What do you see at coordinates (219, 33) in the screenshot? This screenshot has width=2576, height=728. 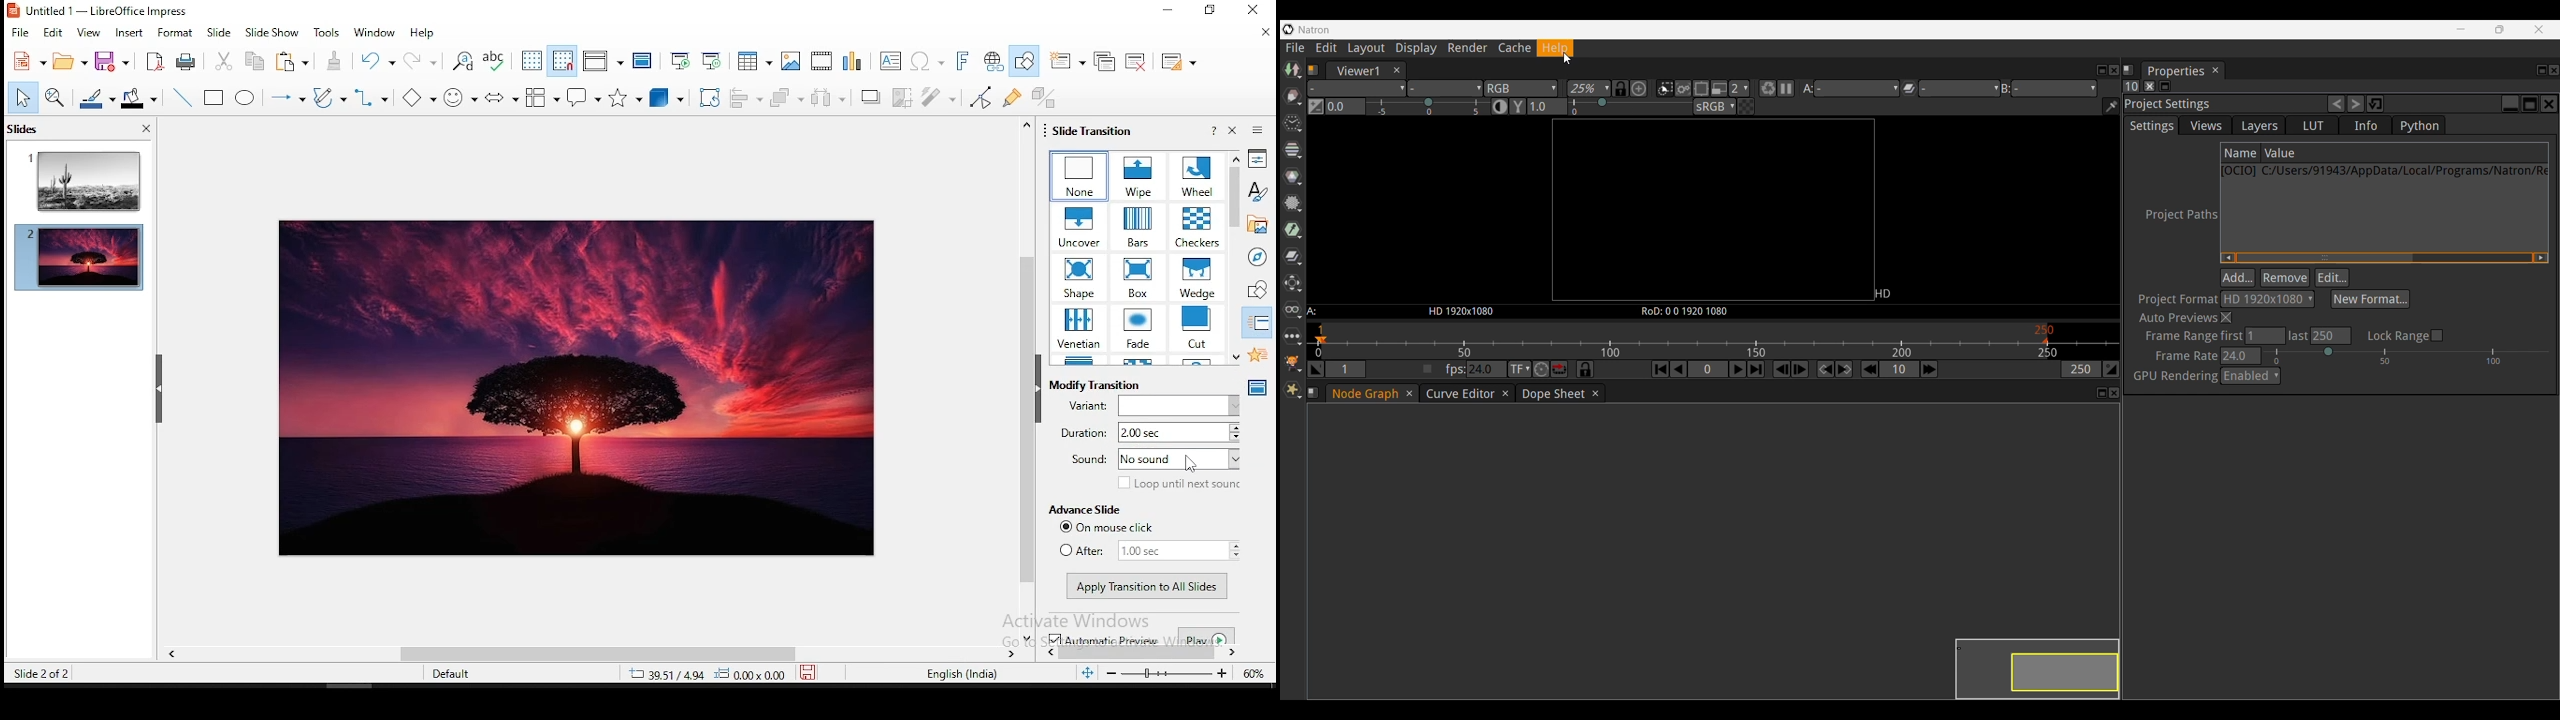 I see `slide` at bounding box center [219, 33].